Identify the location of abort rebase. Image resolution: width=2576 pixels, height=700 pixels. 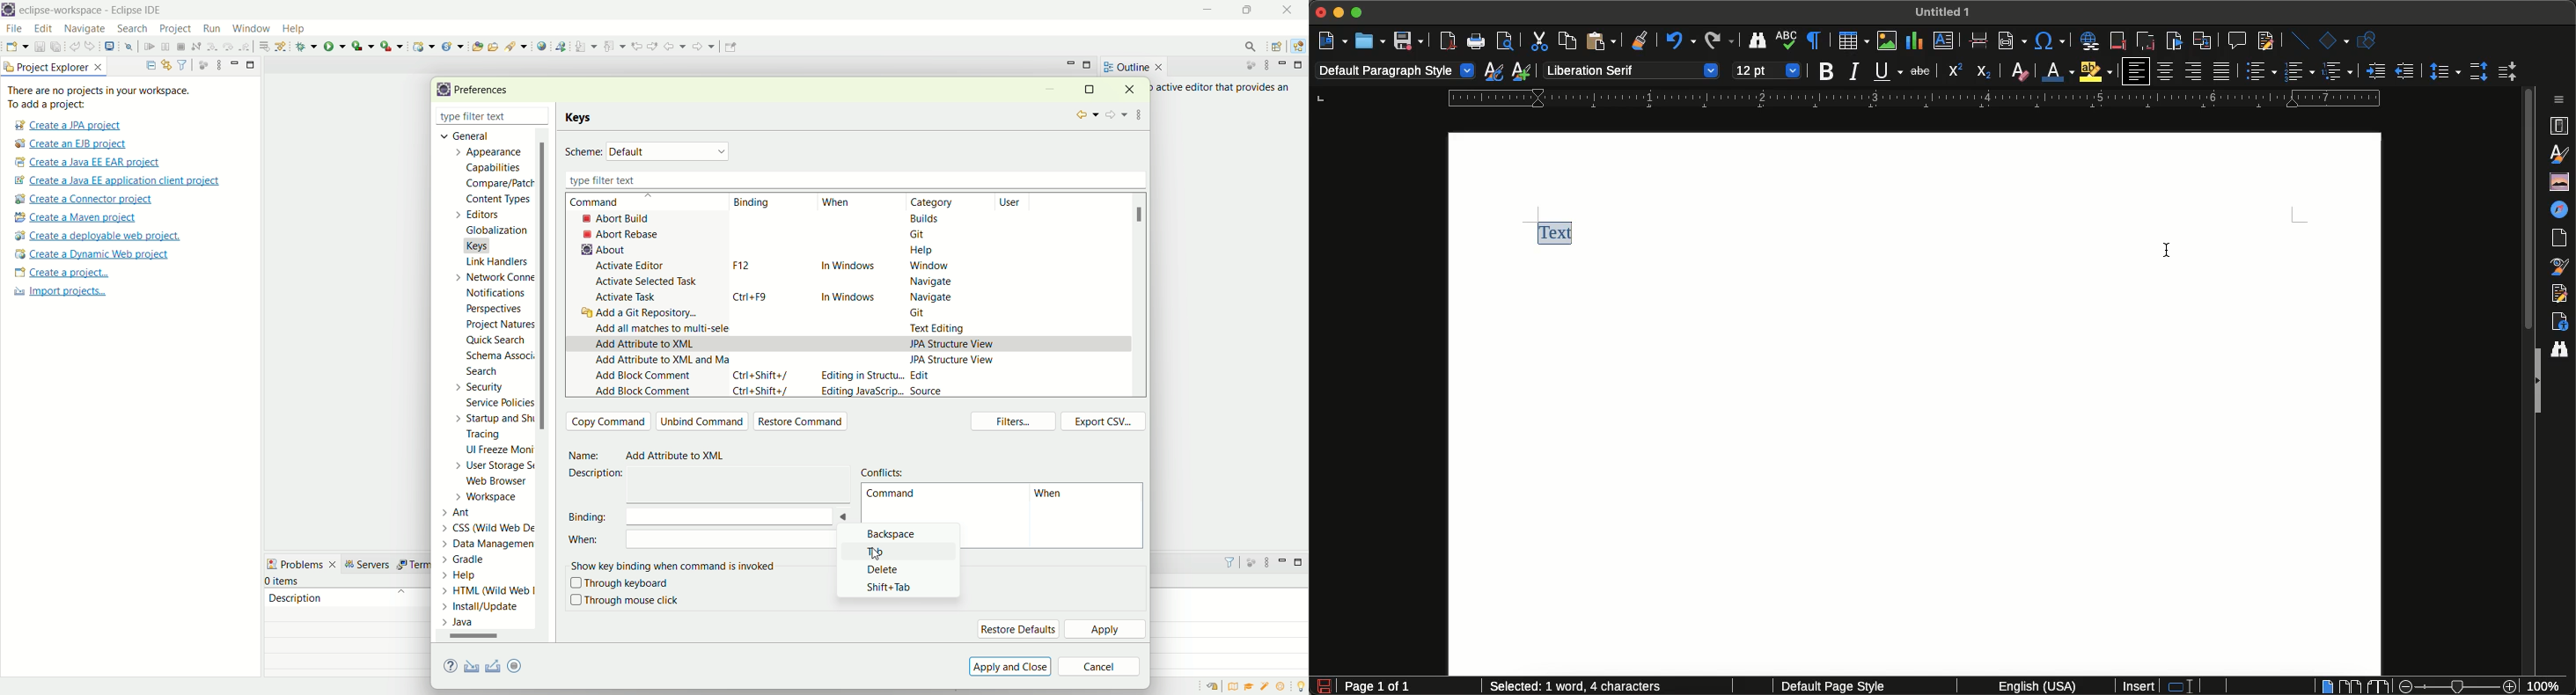
(624, 234).